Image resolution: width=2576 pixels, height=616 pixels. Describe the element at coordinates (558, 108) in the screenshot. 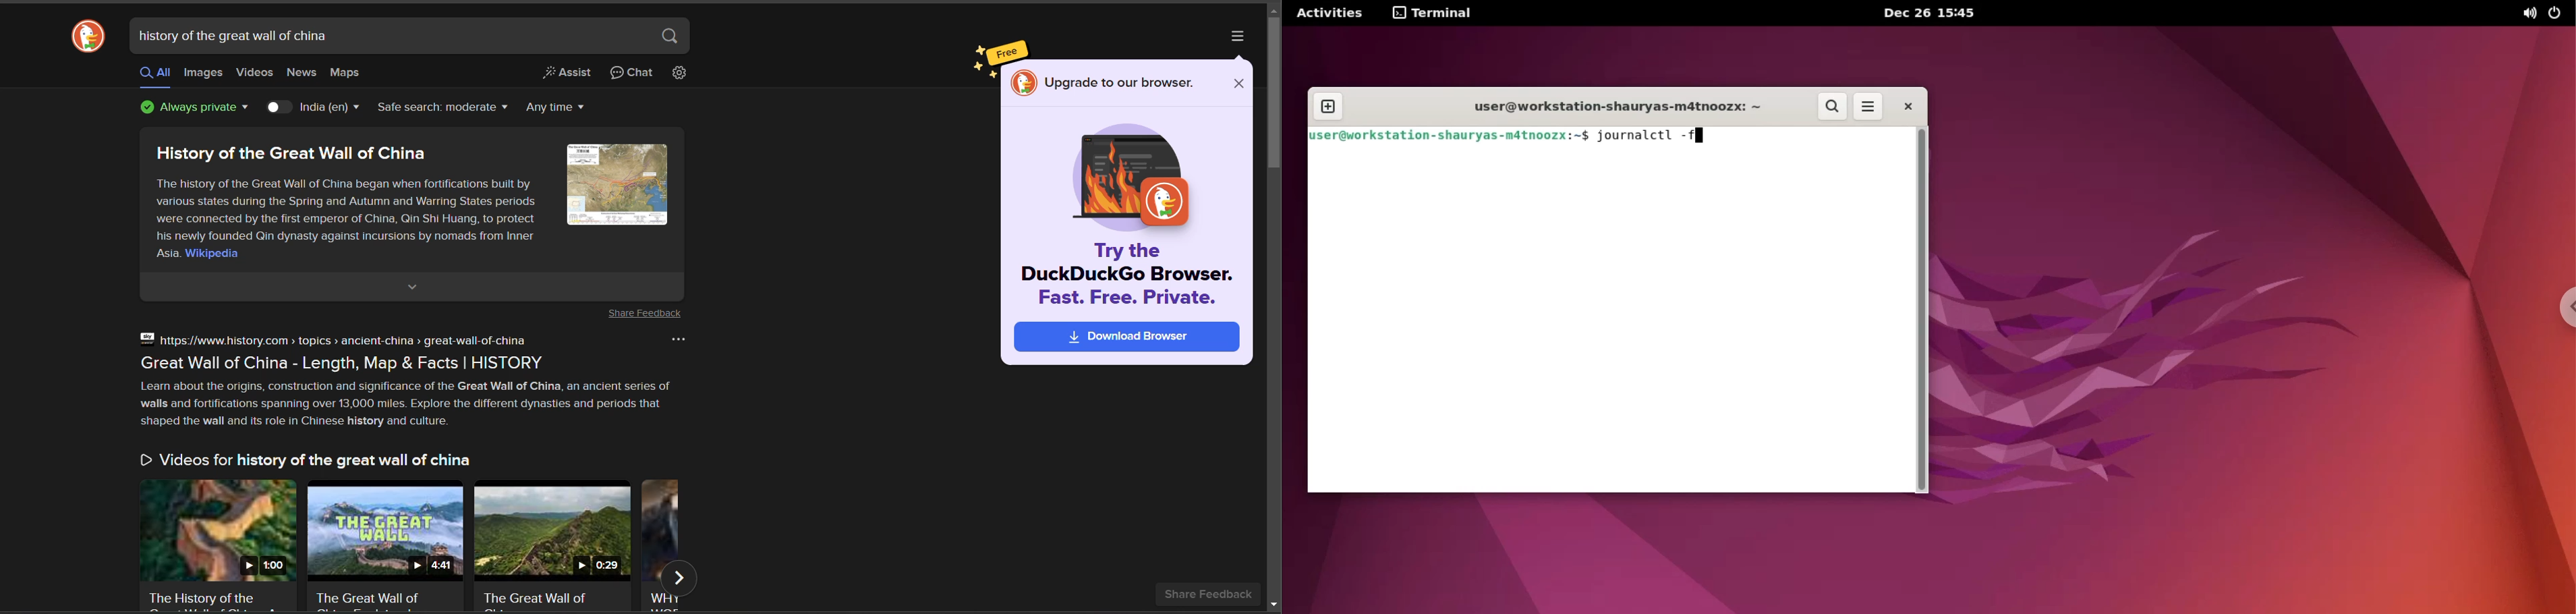

I see `result timeline filter` at that location.